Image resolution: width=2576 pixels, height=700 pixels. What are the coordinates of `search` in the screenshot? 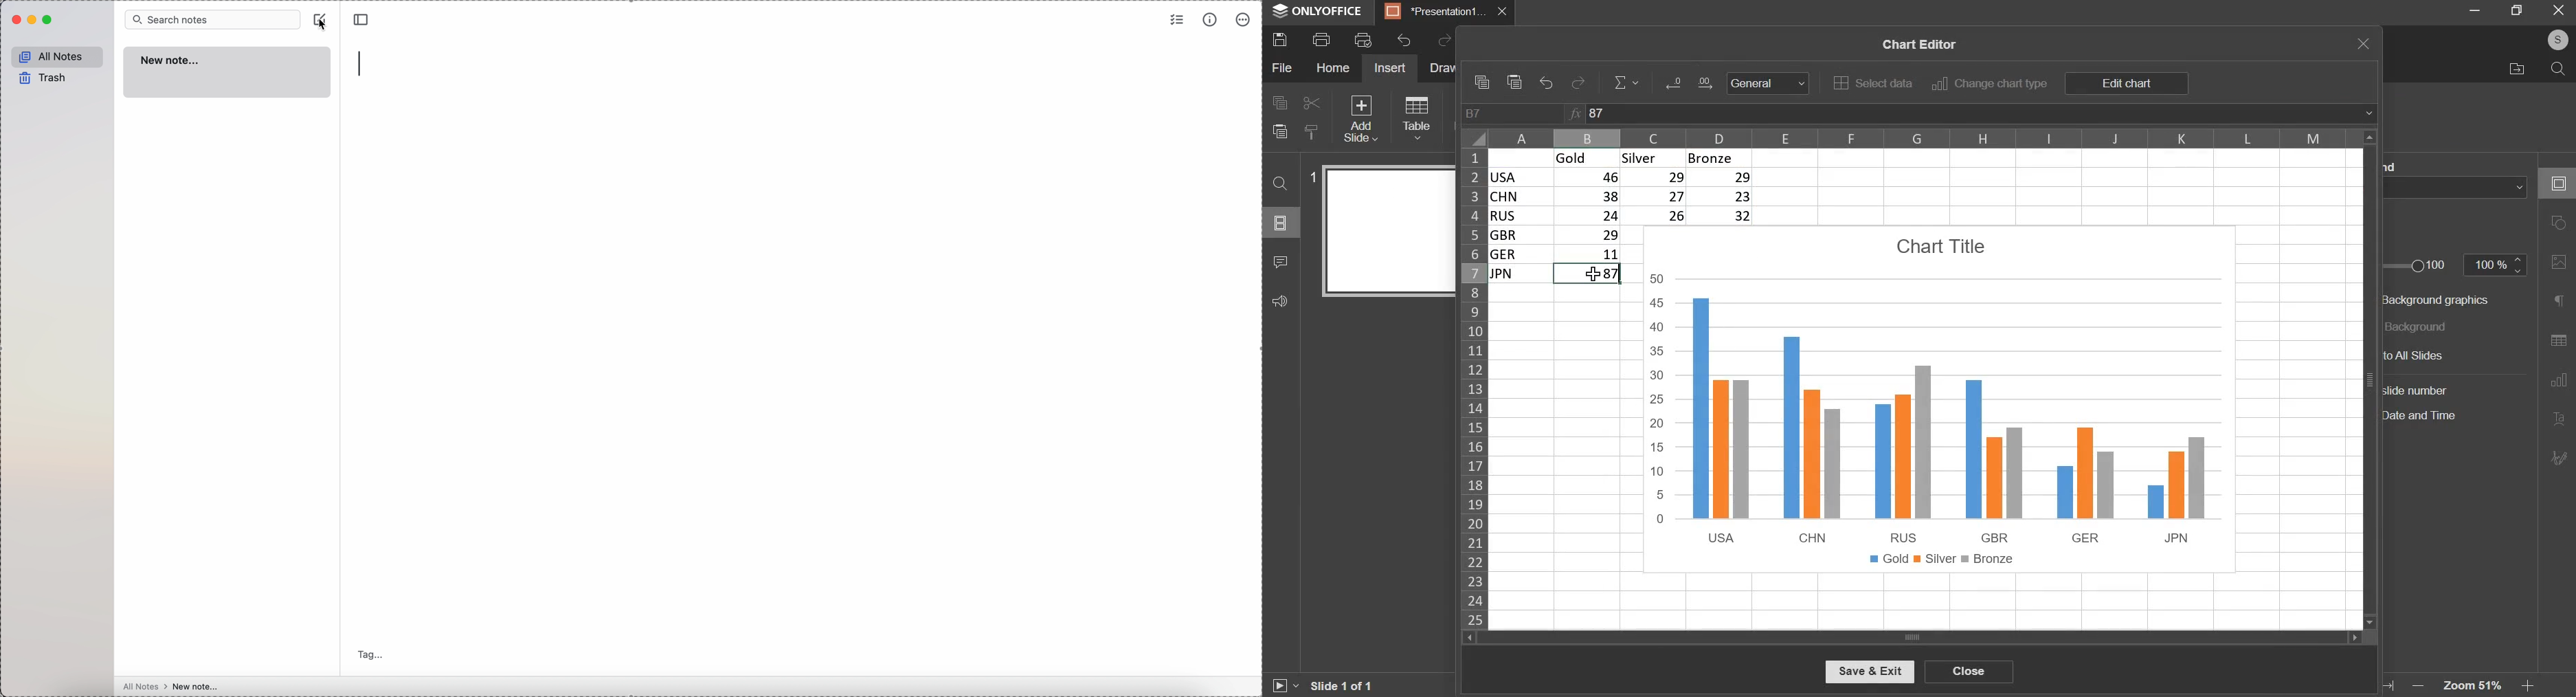 It's located at (2559, 69).